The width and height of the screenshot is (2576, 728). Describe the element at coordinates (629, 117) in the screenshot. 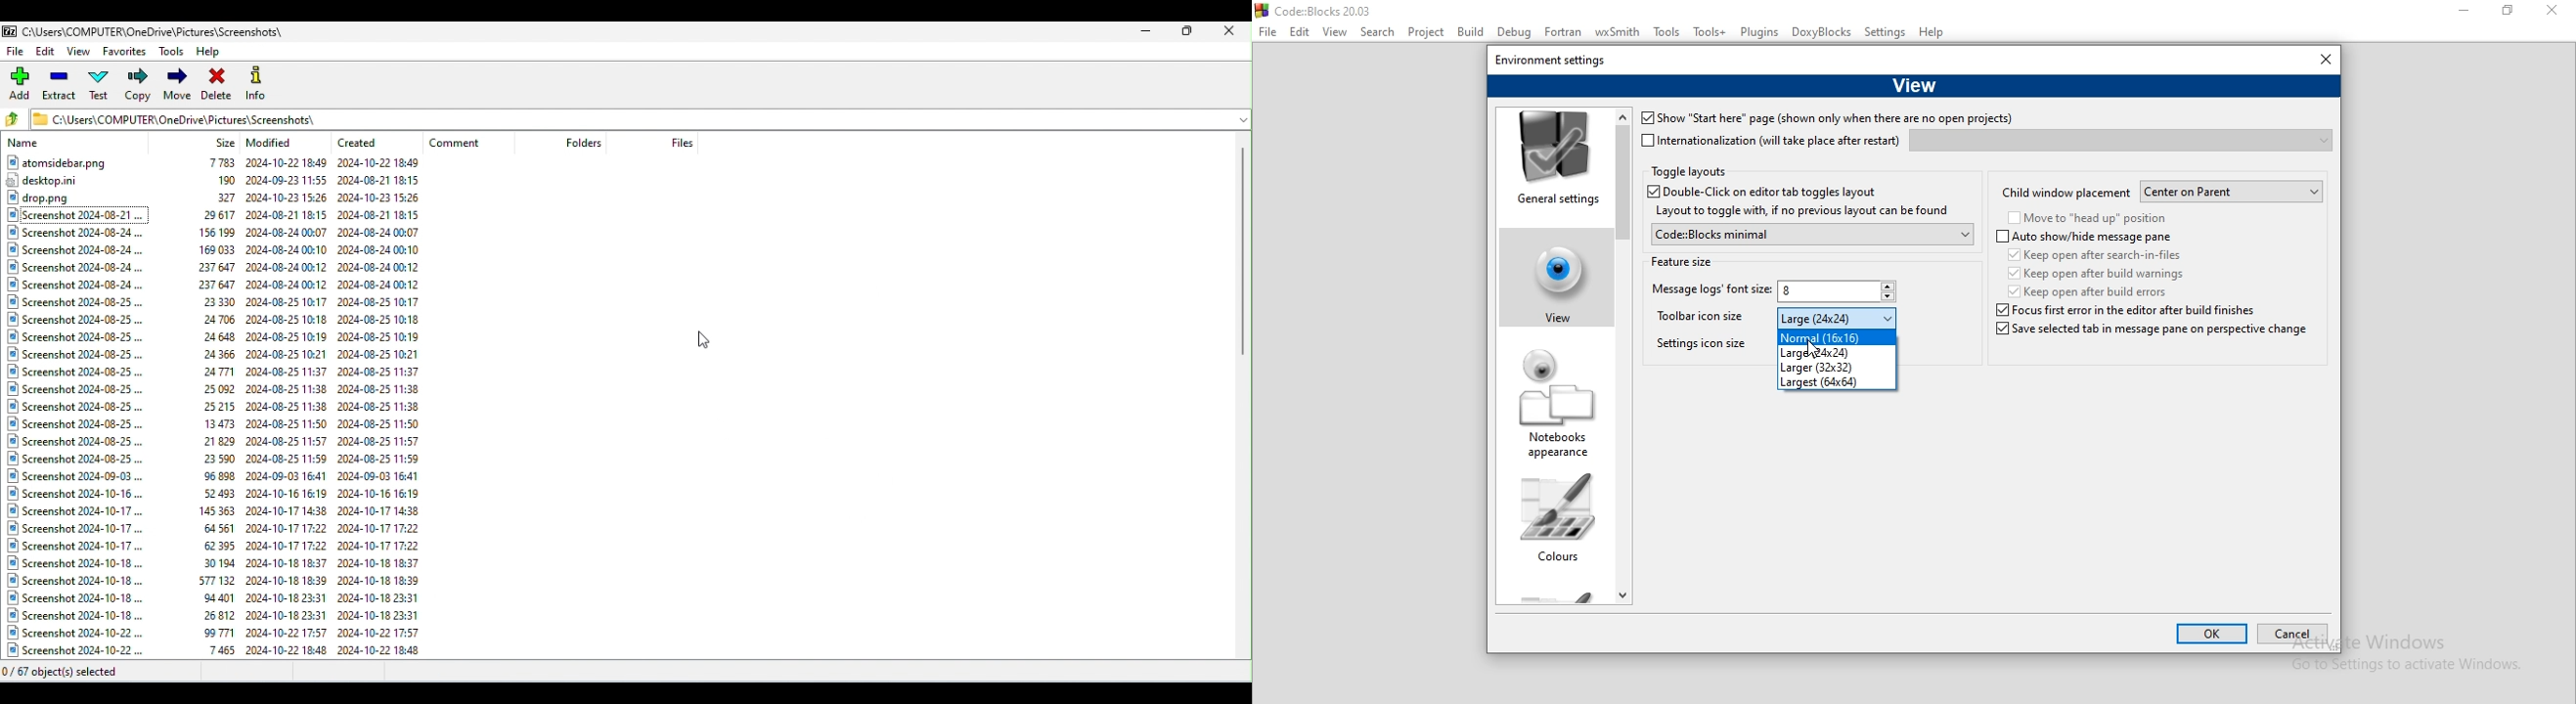

I see `File address bar` at that location.